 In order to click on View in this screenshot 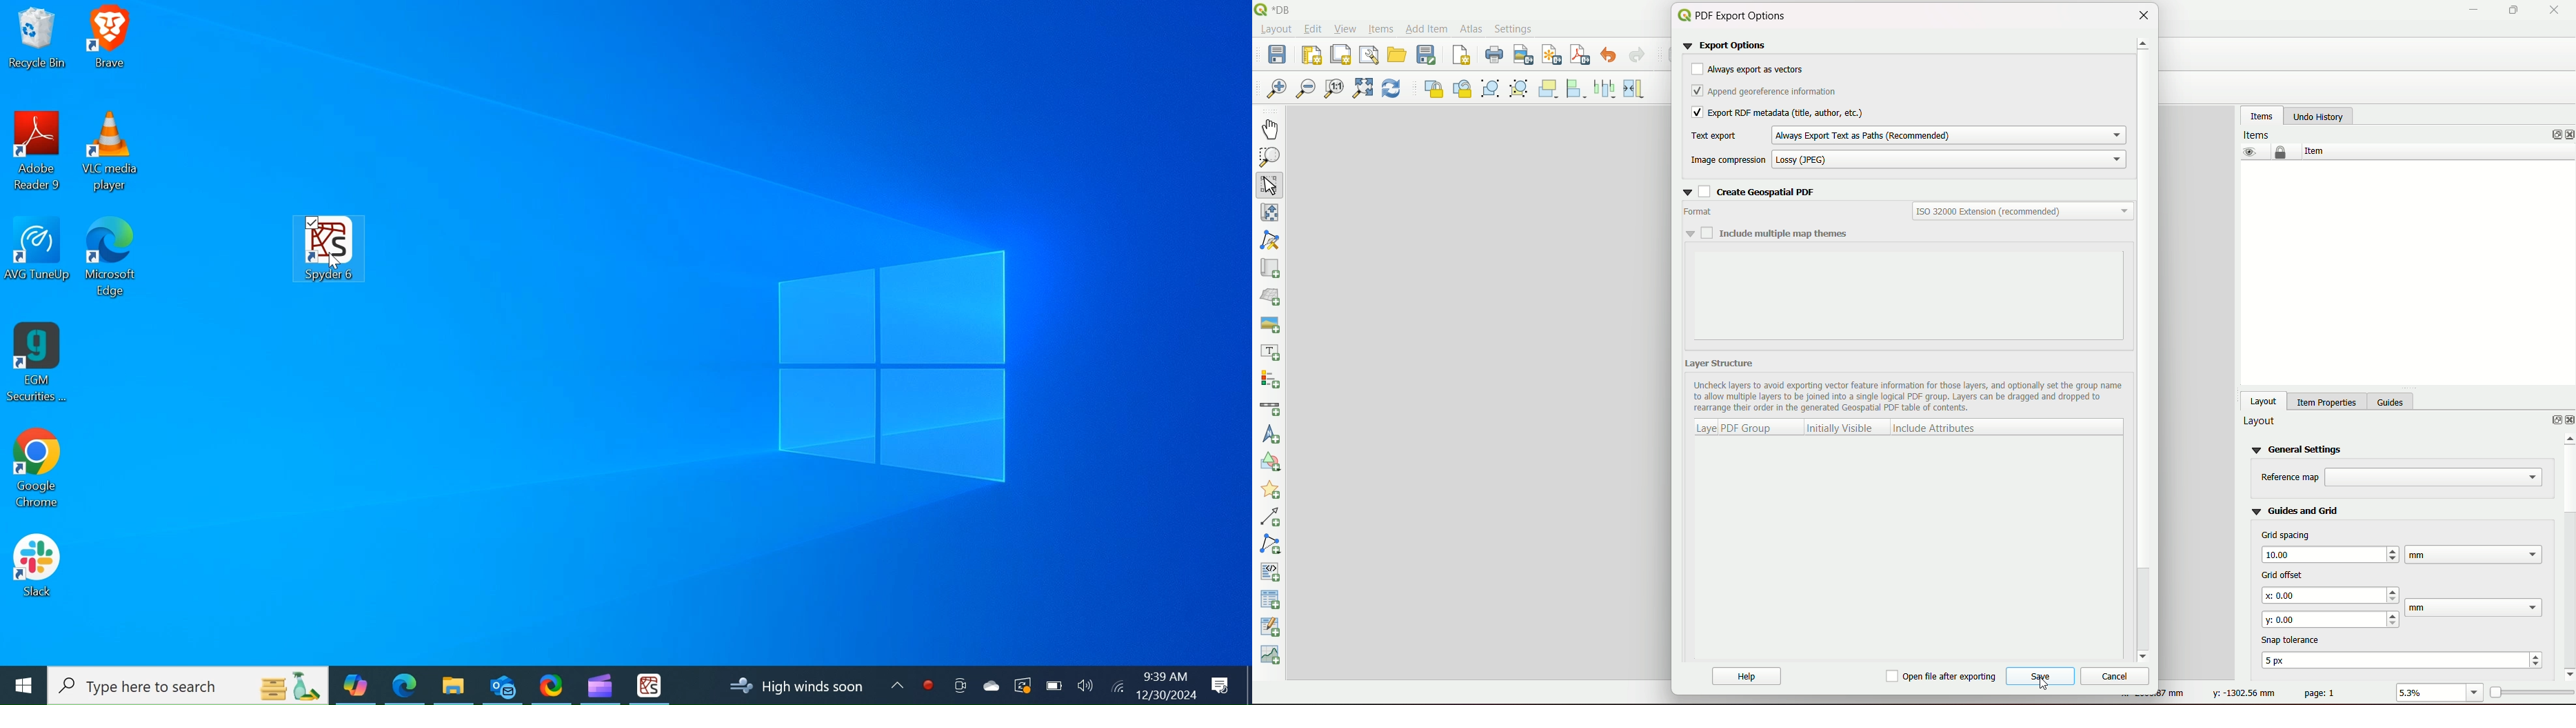, I will do `click(1346, 29)`.